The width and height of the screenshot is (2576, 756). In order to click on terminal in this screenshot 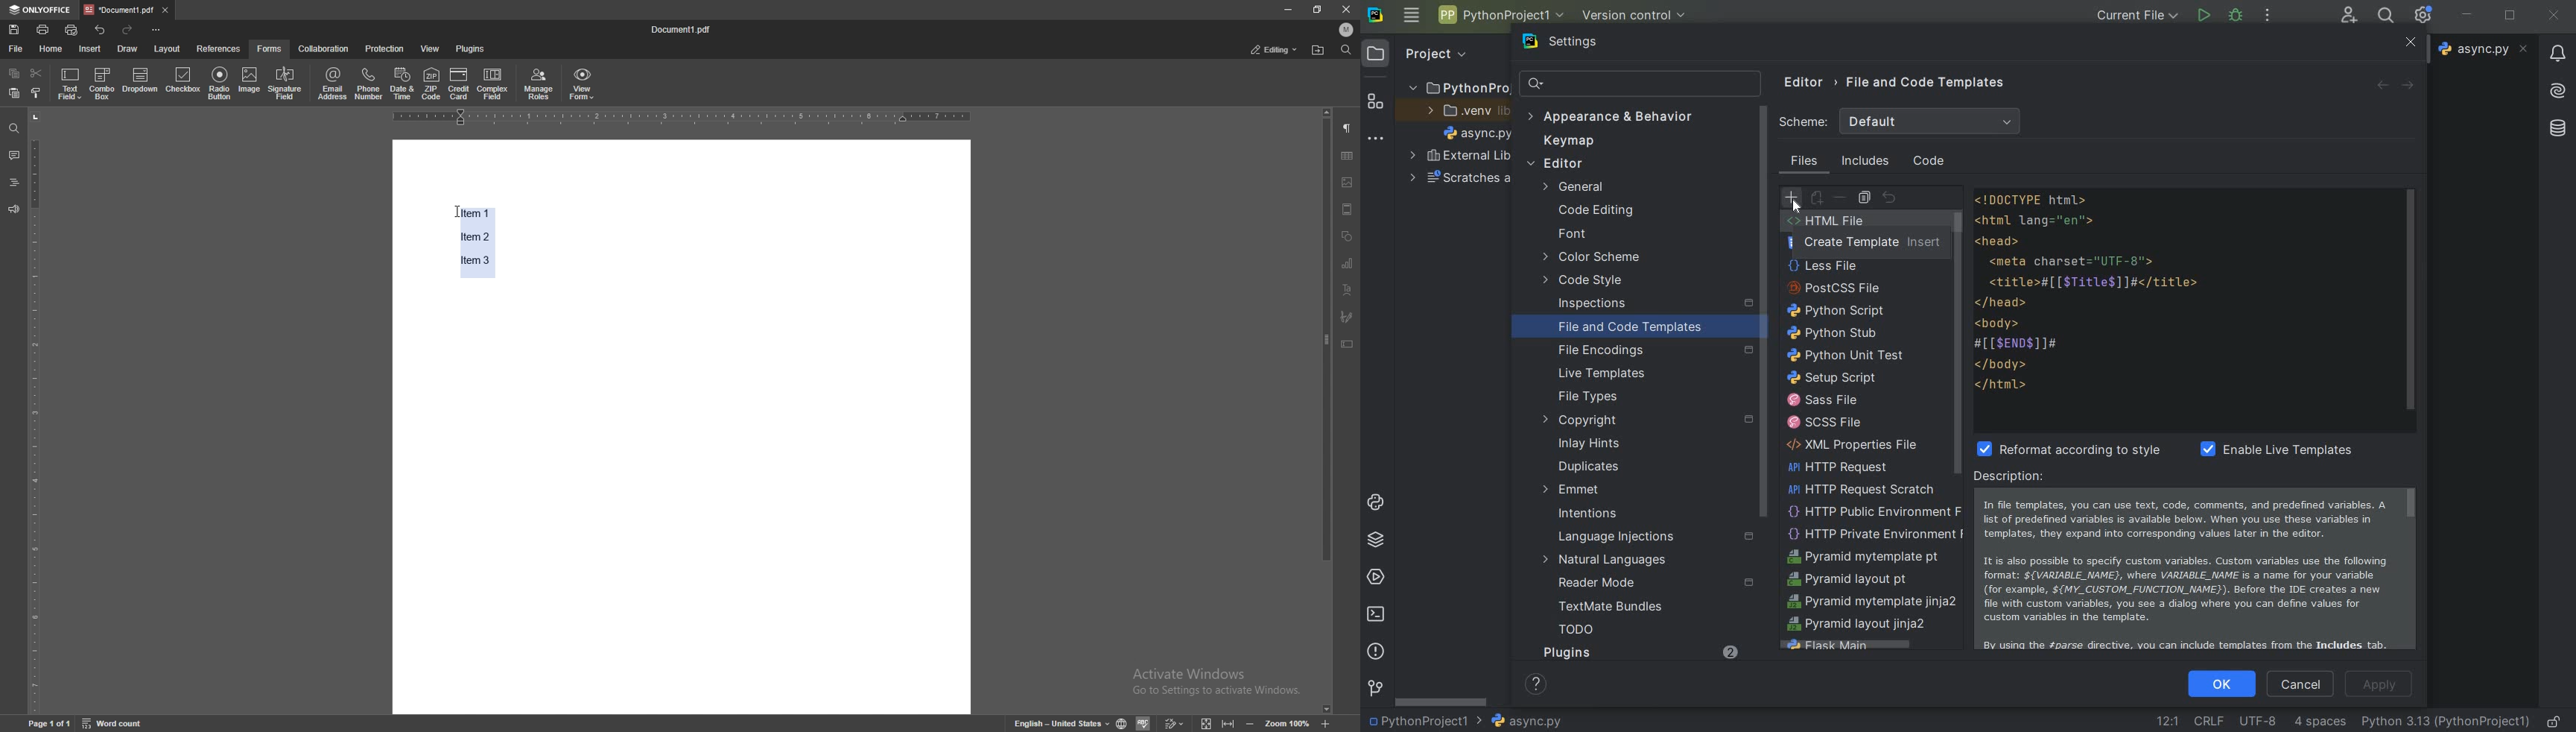, I will do `click(1377, 613)`.